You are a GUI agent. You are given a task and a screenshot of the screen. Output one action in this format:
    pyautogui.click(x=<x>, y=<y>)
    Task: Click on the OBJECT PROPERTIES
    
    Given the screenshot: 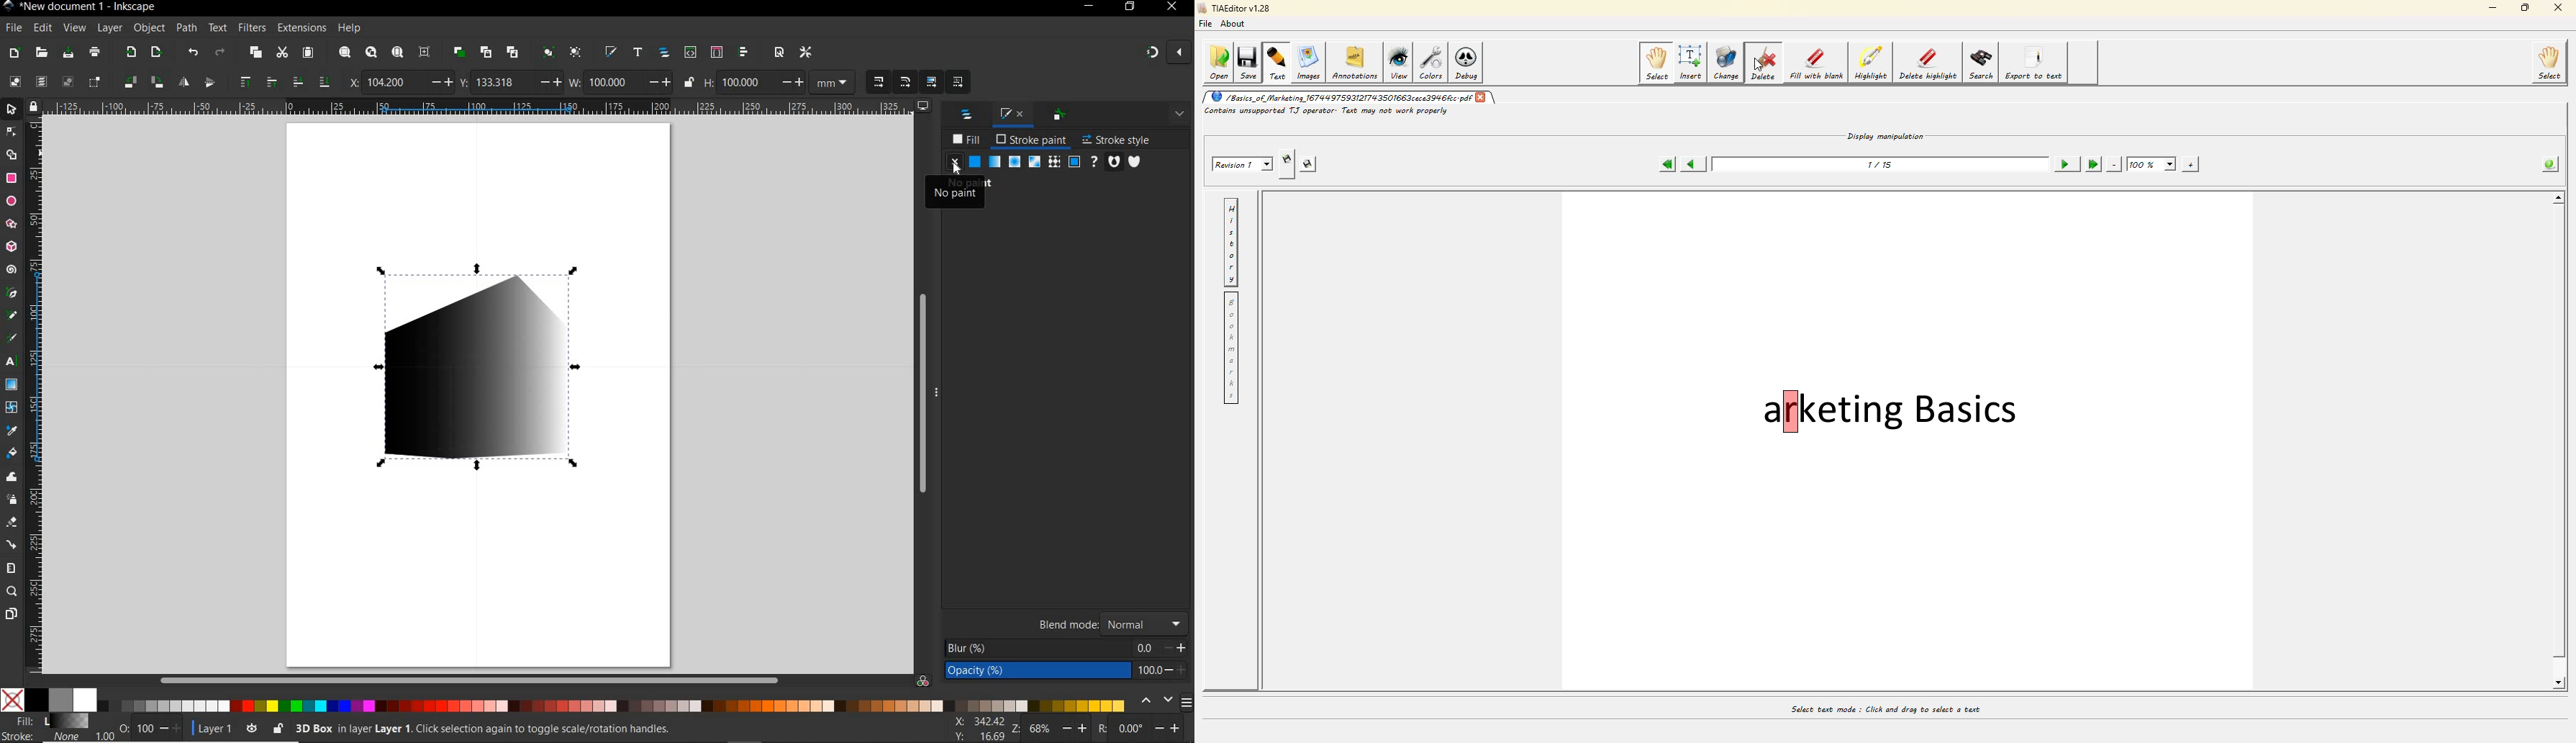 What is the action you would take?
    pyautogui.click(x=1061, y=116)
    